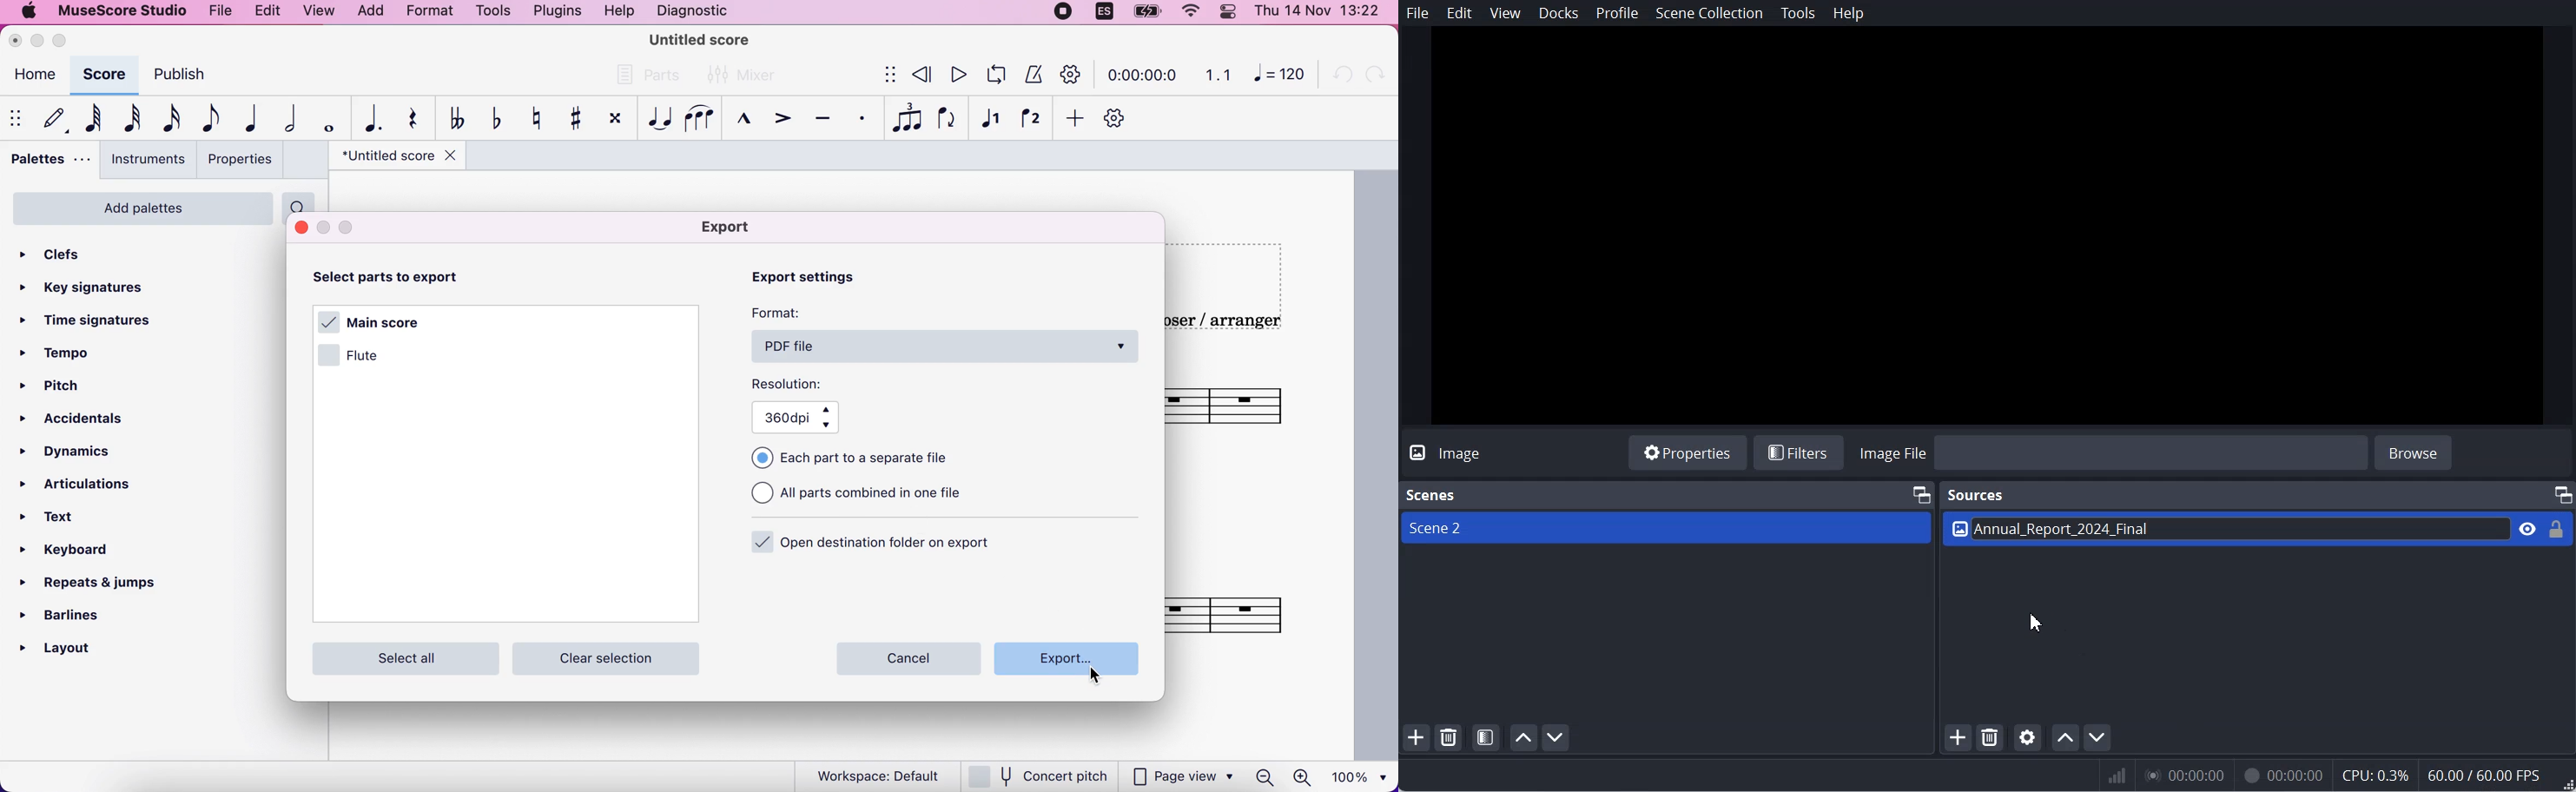 The image size is (2576, 812). What do you see at coordinates (1666, 528) in the screenshot?
I see `Scene` at bounding box center [1666, 528].